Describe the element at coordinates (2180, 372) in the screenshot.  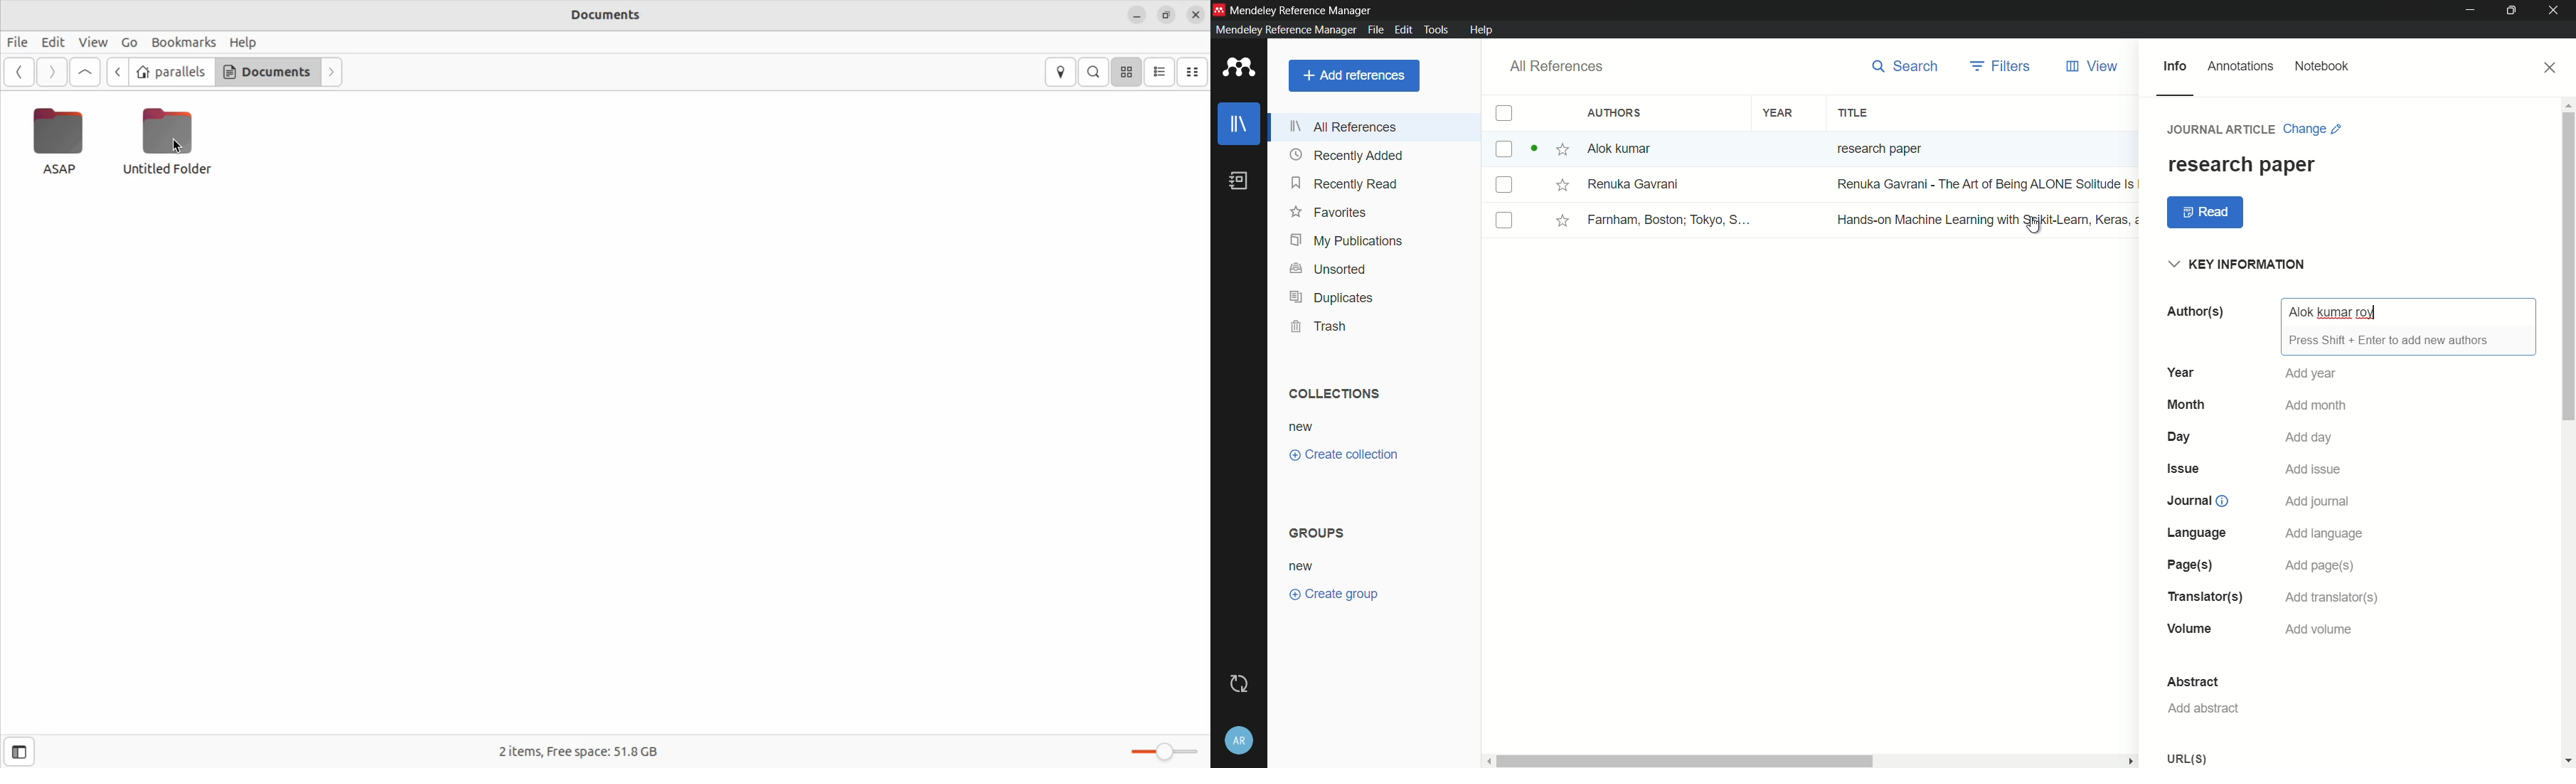
I see `Year` at that location.